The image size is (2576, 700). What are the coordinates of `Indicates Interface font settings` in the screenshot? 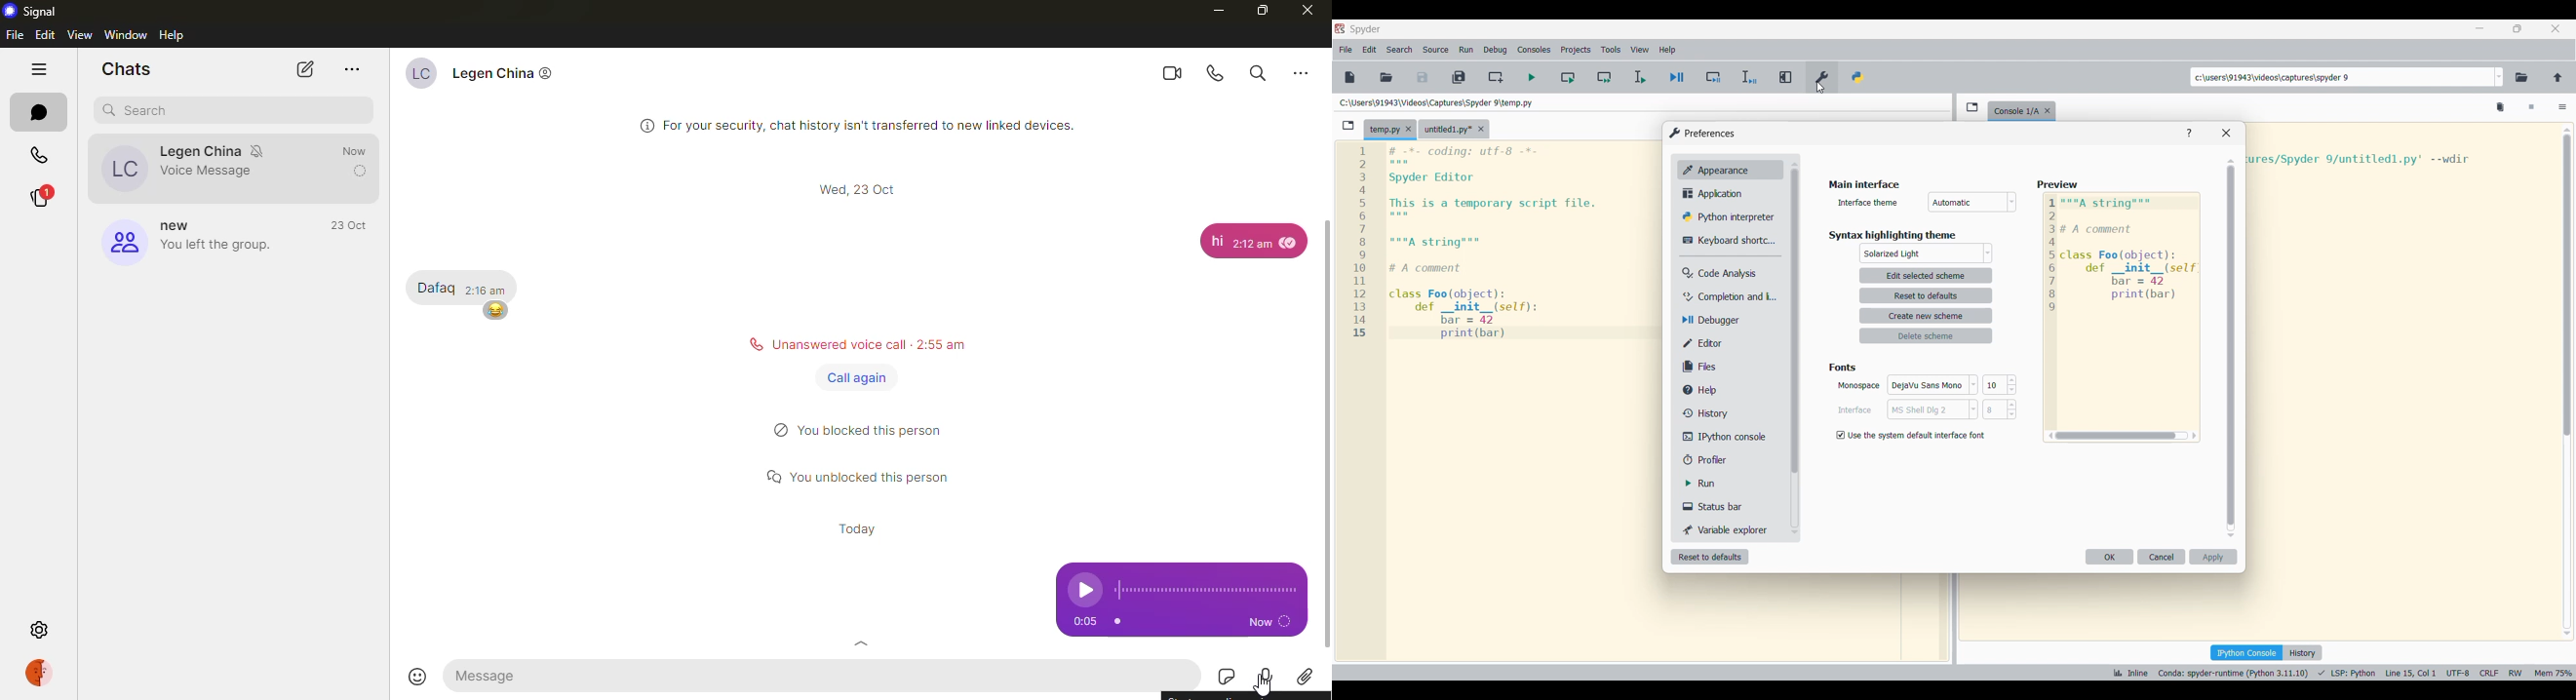 It's located at (1855, 410).